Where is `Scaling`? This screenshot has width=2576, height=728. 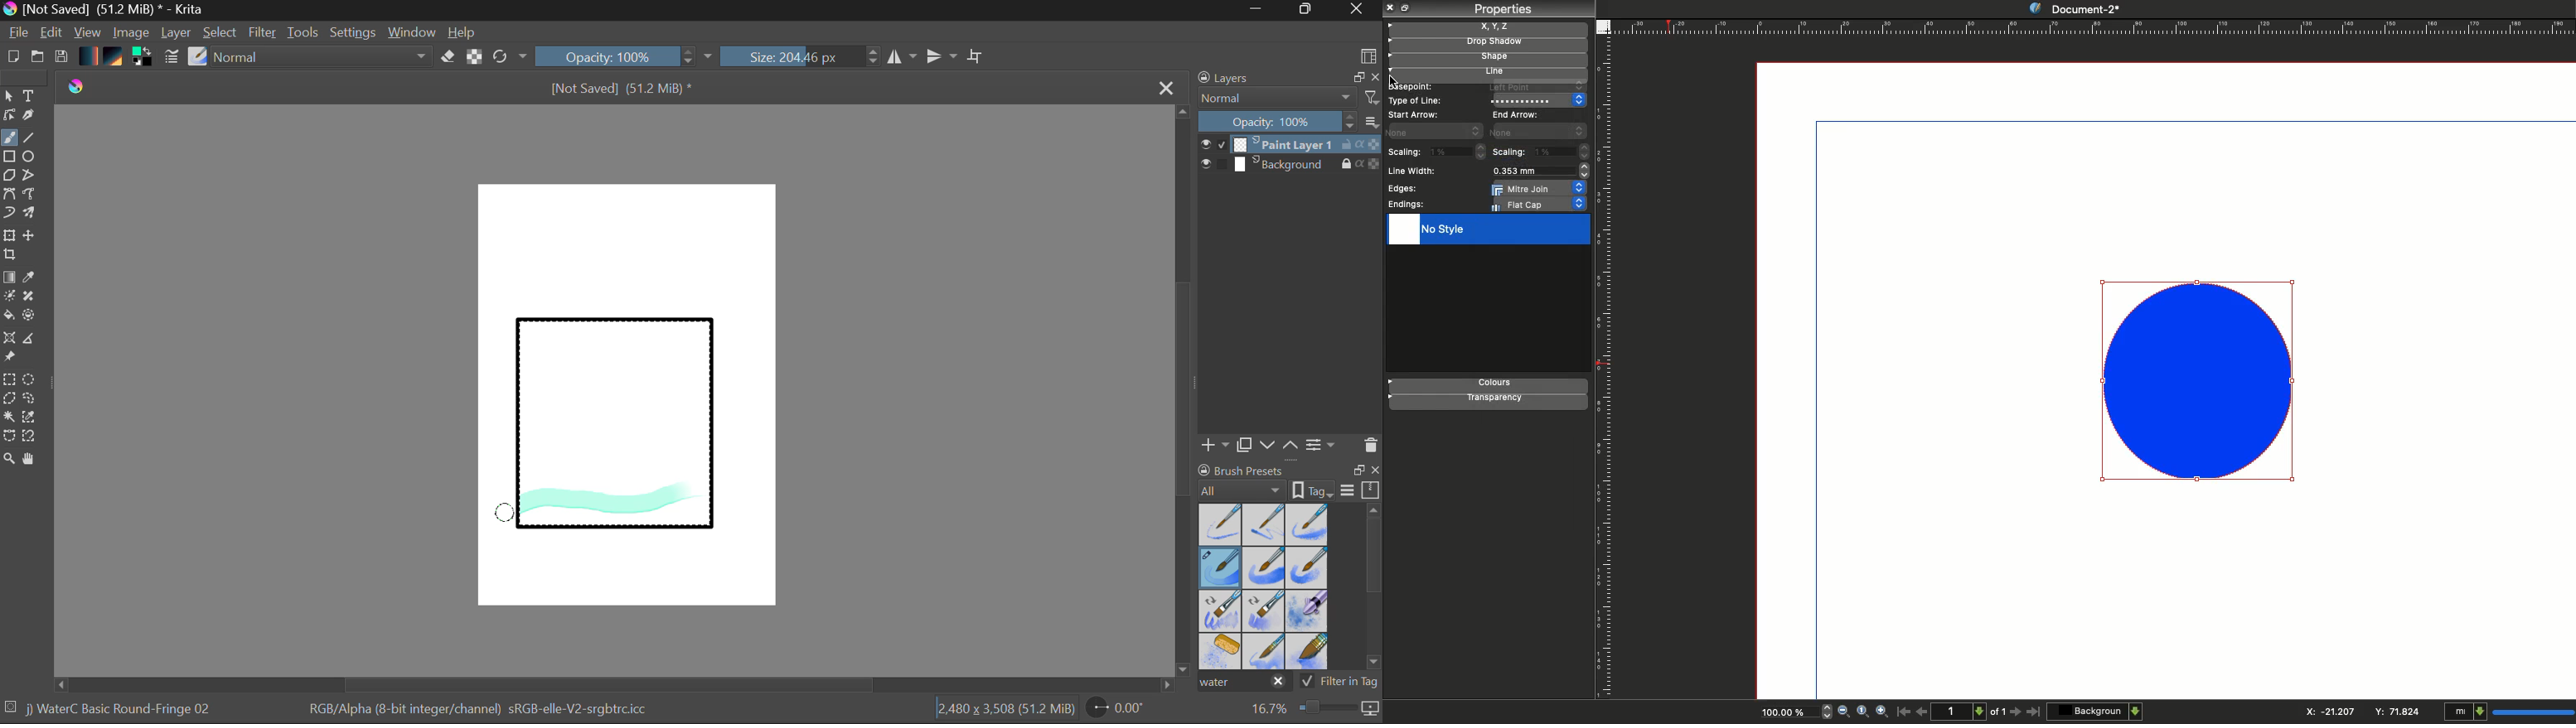 Scaling is located at coordinates (1510, 152).